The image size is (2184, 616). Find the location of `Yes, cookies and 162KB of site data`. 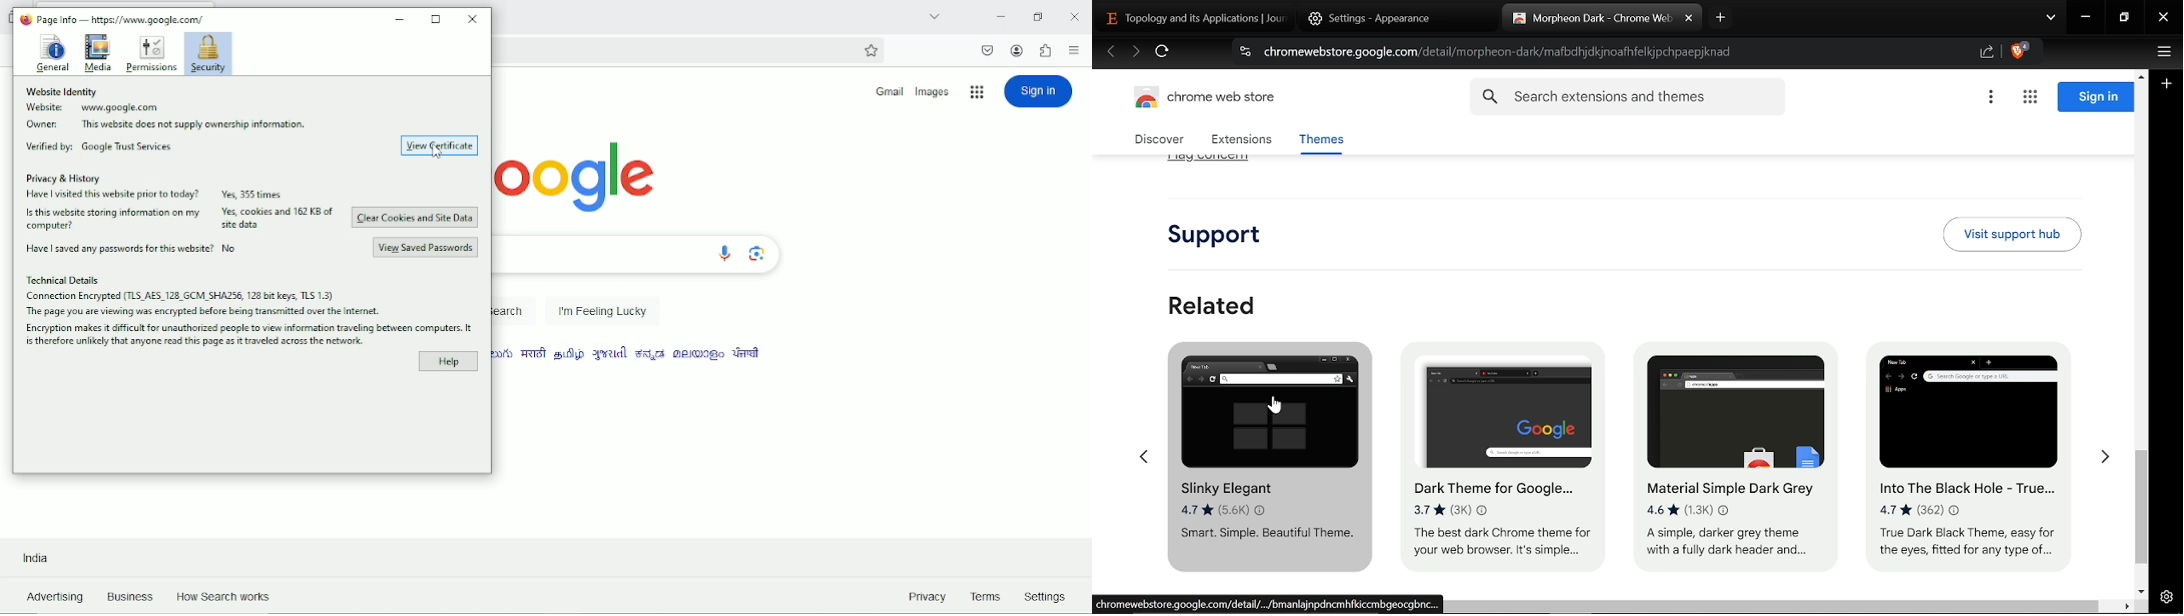

Yes, cookies and 162KB of site data is located at coordinates (276, 220).